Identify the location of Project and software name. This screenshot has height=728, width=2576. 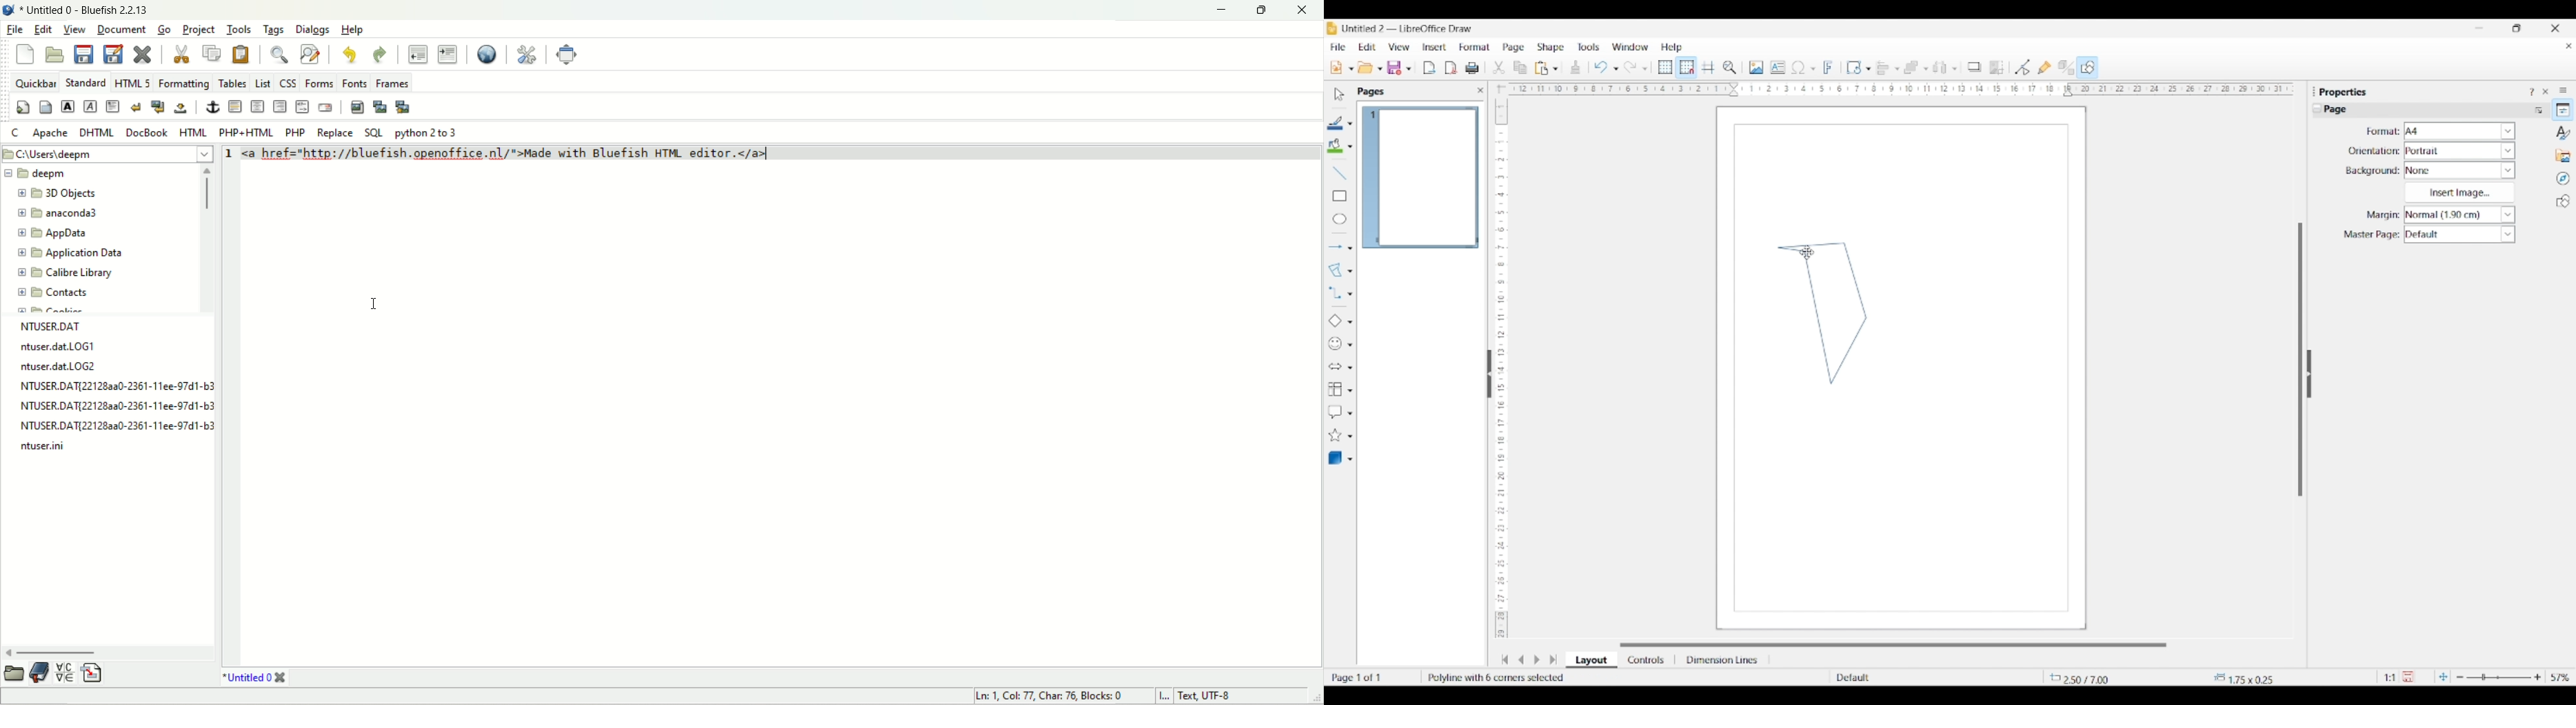
(1408, 28).